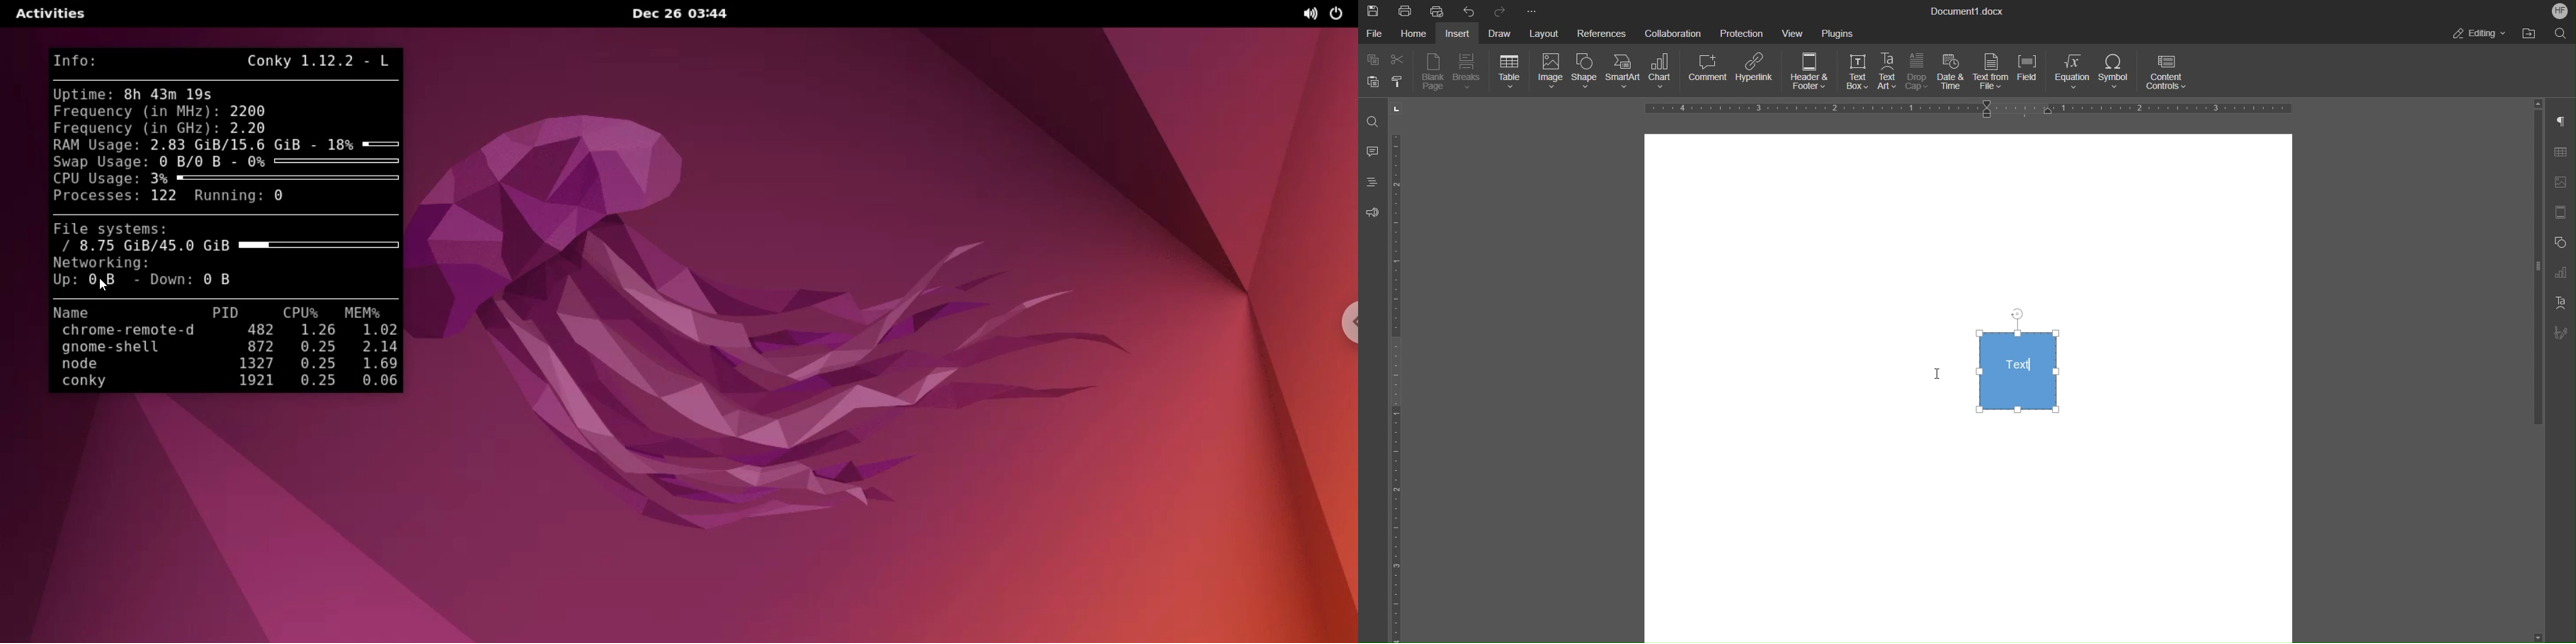  What do you see at coordinates (1838, 32) in the screenshot?
I see `Plugins` at bounding box center [1838, 32].